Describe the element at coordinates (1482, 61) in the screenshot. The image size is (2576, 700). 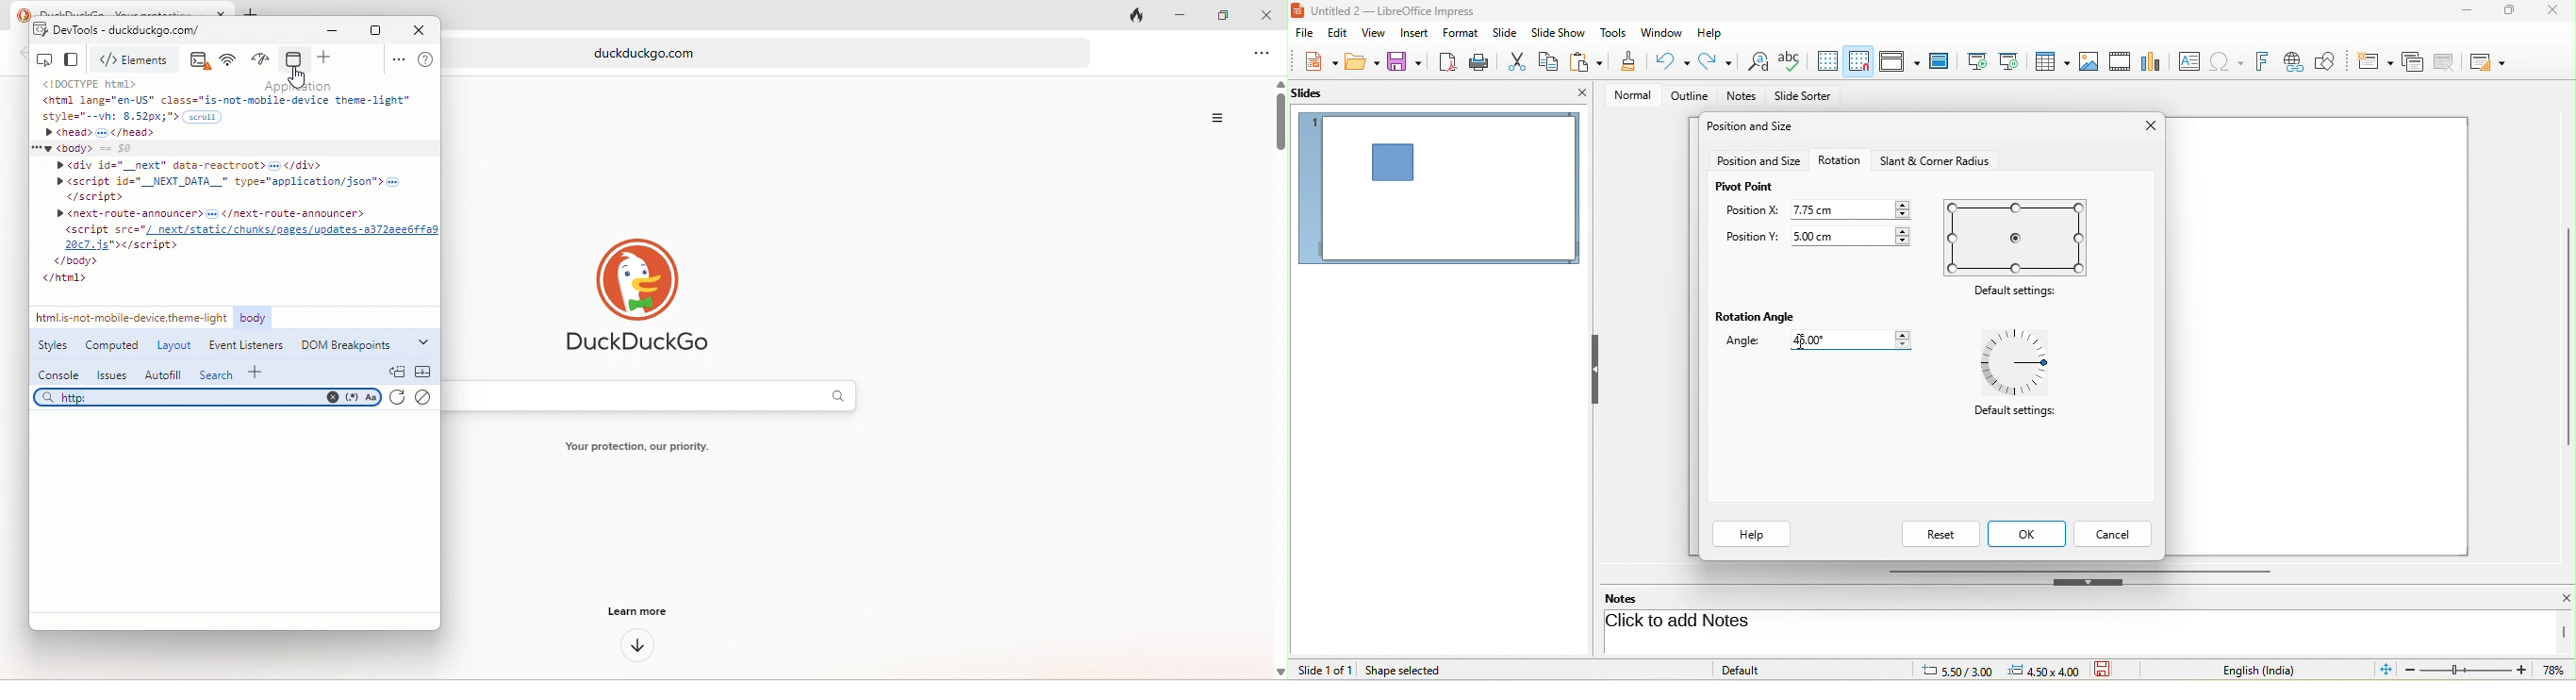
I see `print` at that location.